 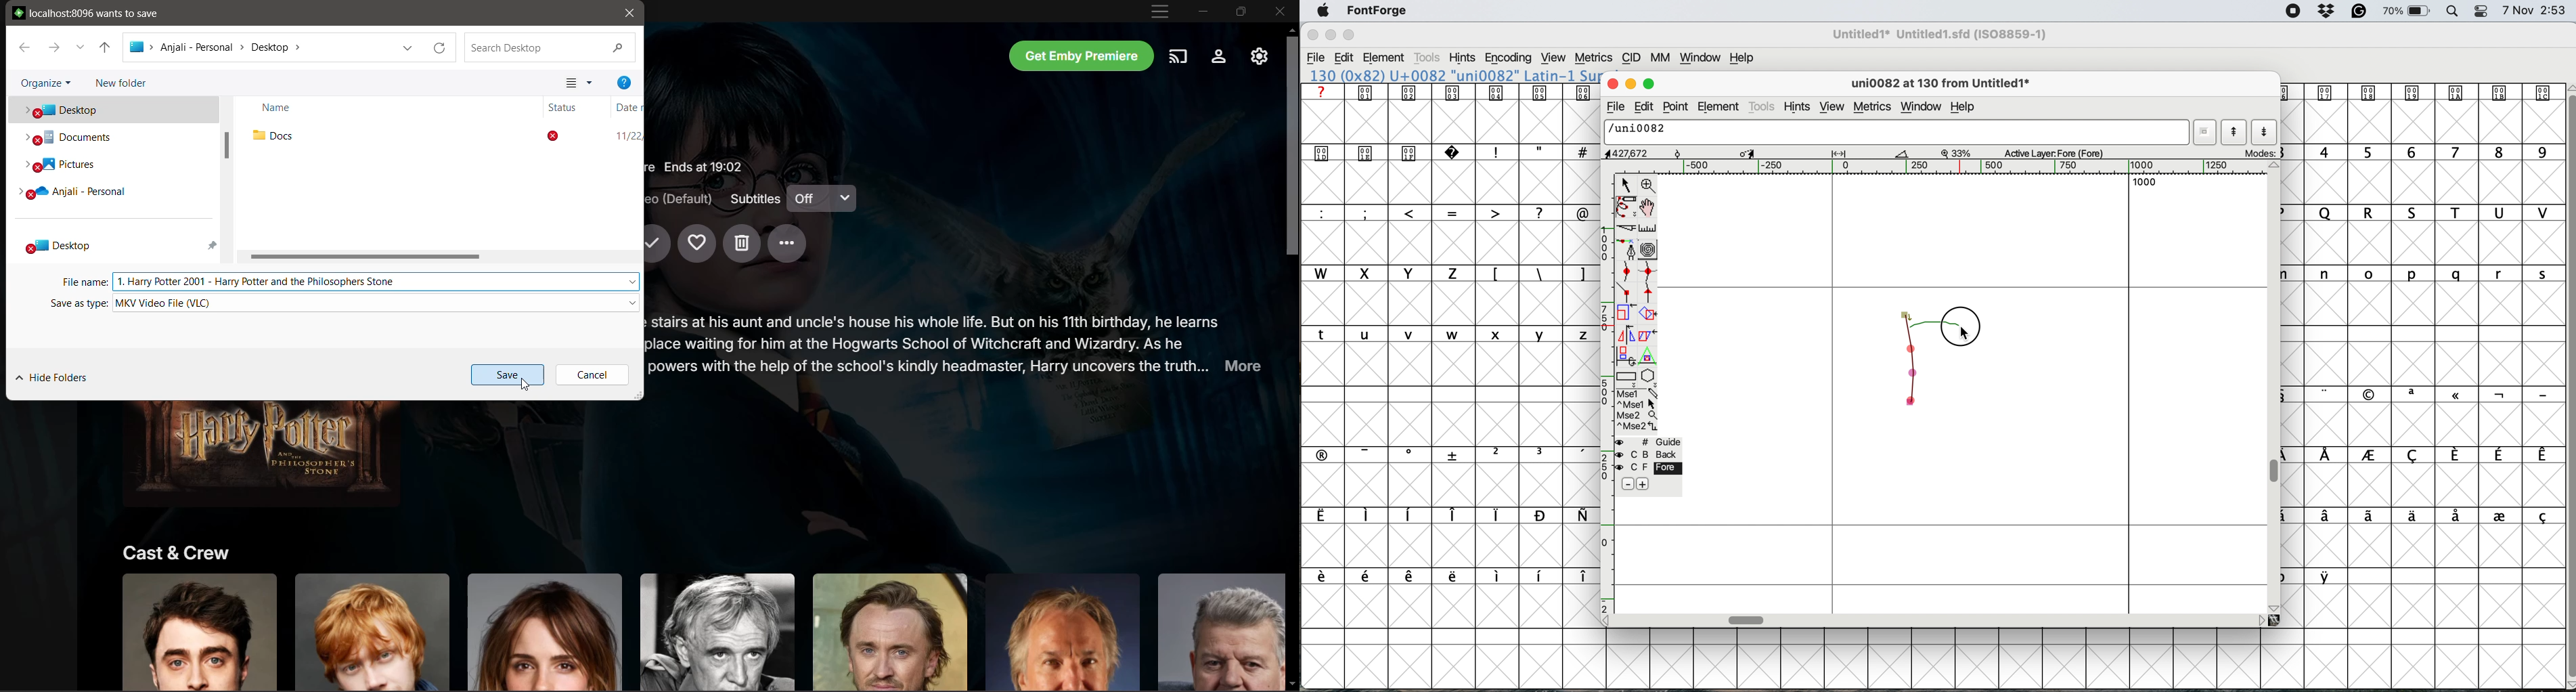 I want to click on add a point then drag out its control points, so click(x=1627, y=251).